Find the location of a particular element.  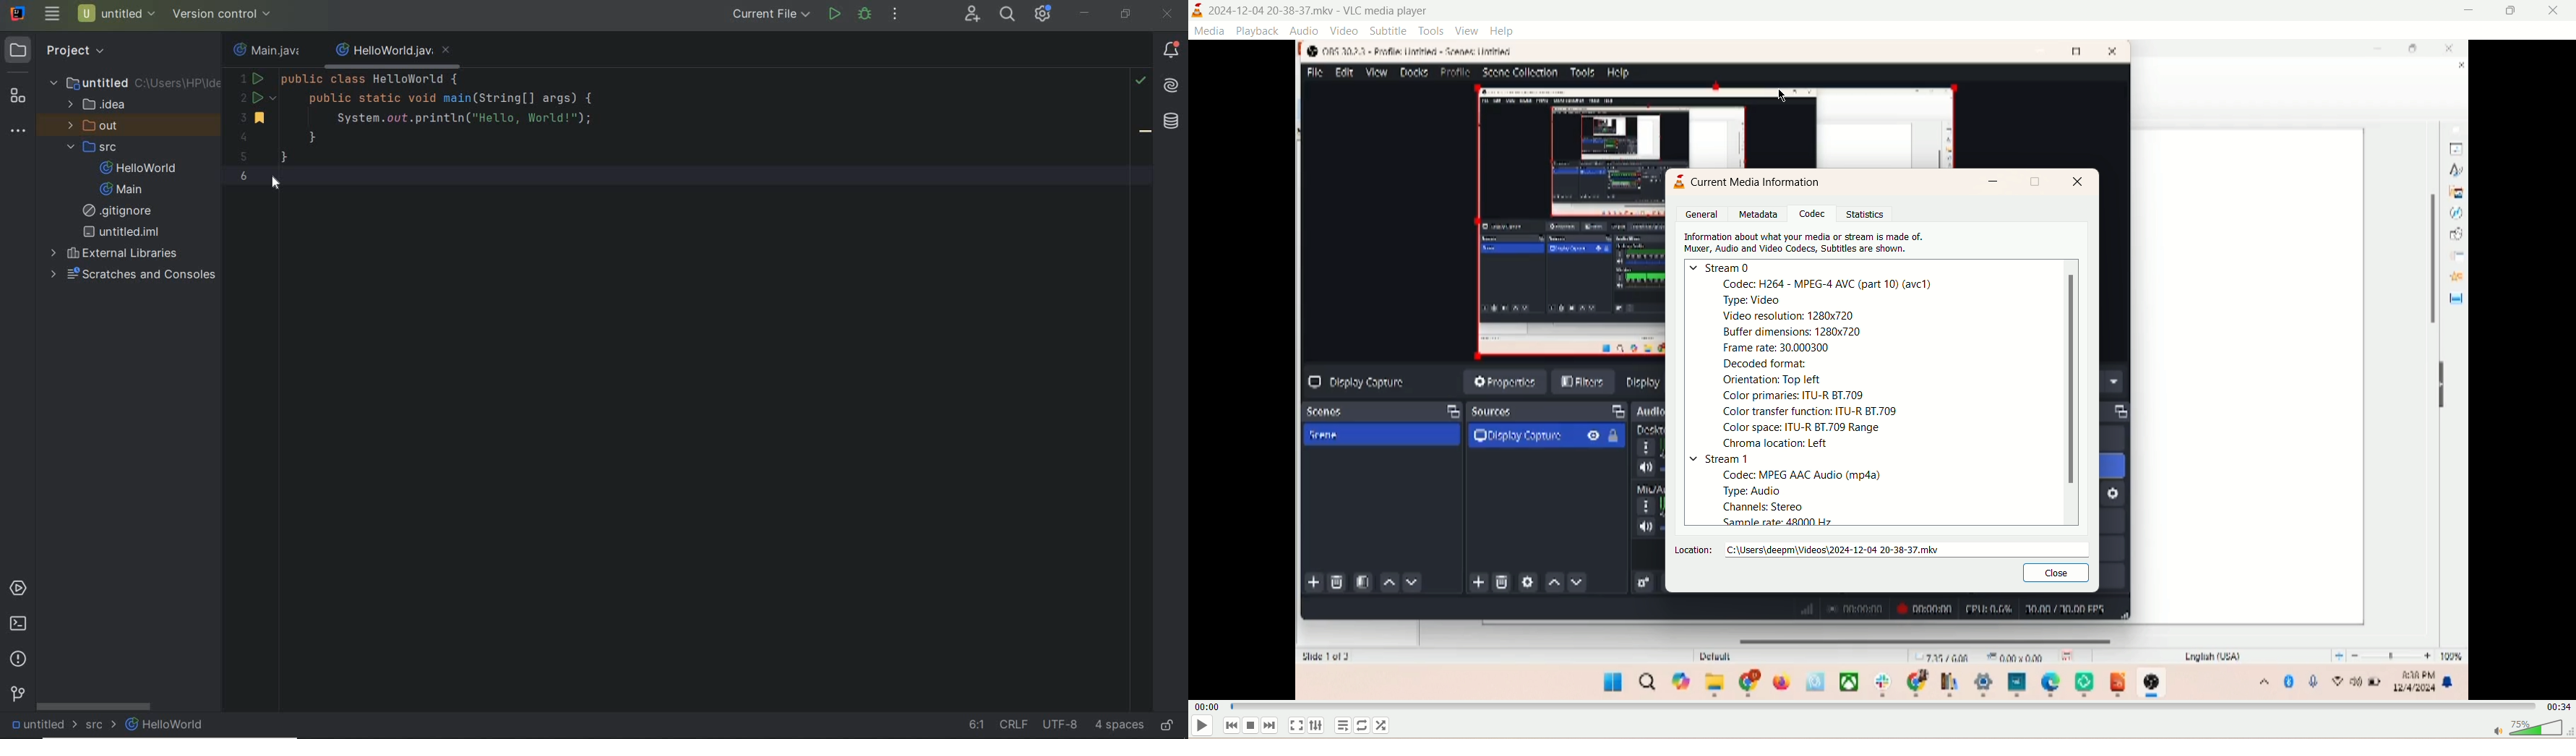

vertical scroll bar is located at coordinates (2067, 394).